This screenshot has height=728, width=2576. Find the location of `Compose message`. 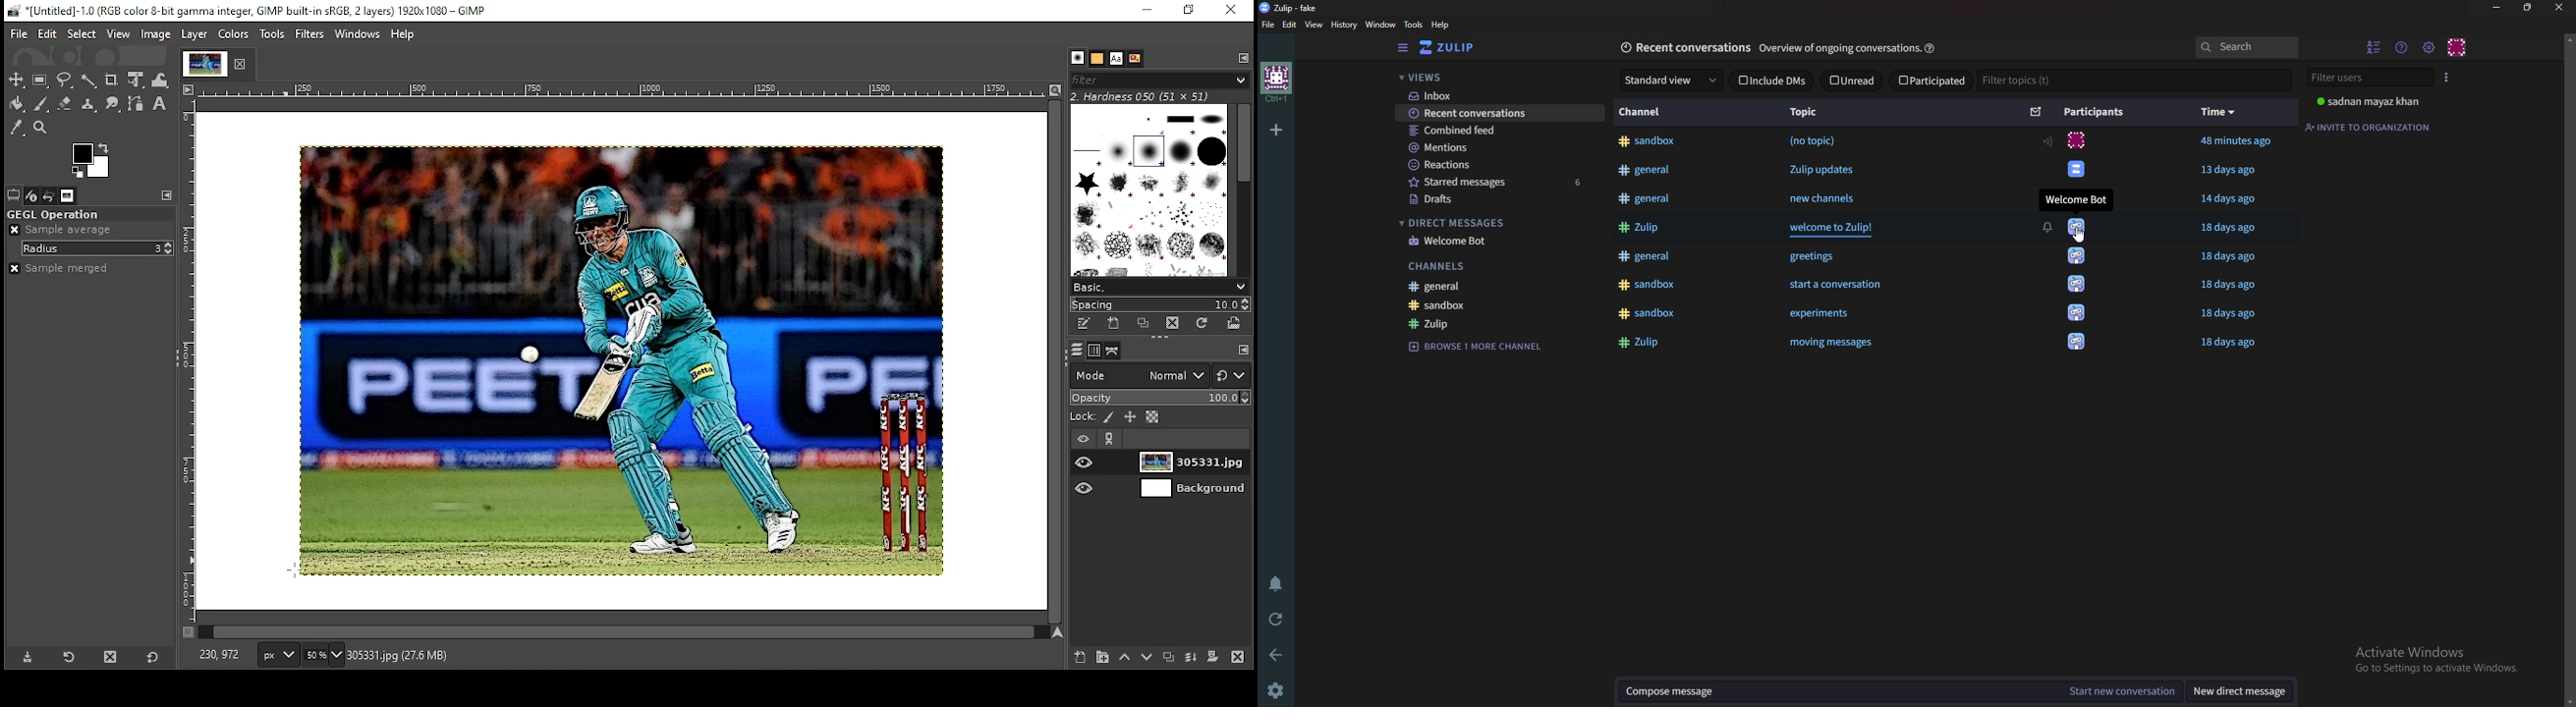

Compose message is located at coordinates (1835, 693).